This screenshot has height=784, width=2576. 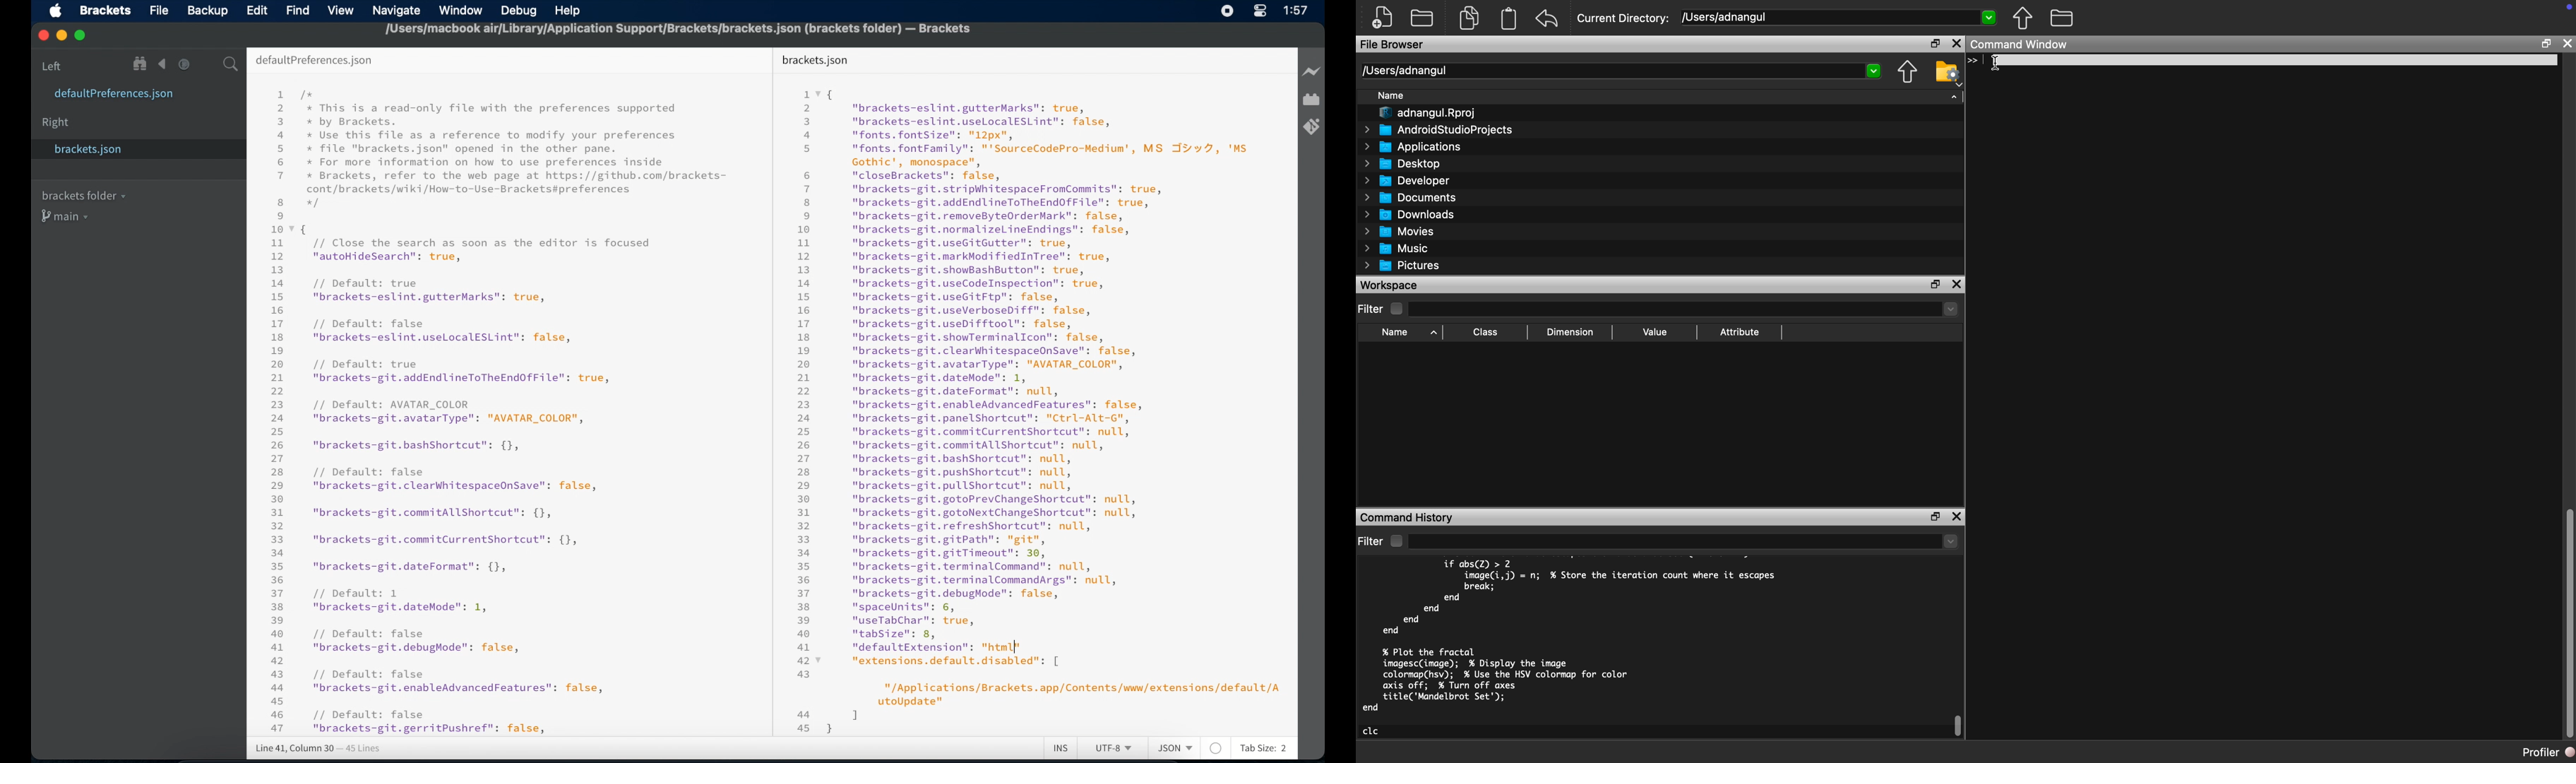 I want to click on New File, so click(x=1382, y=19).